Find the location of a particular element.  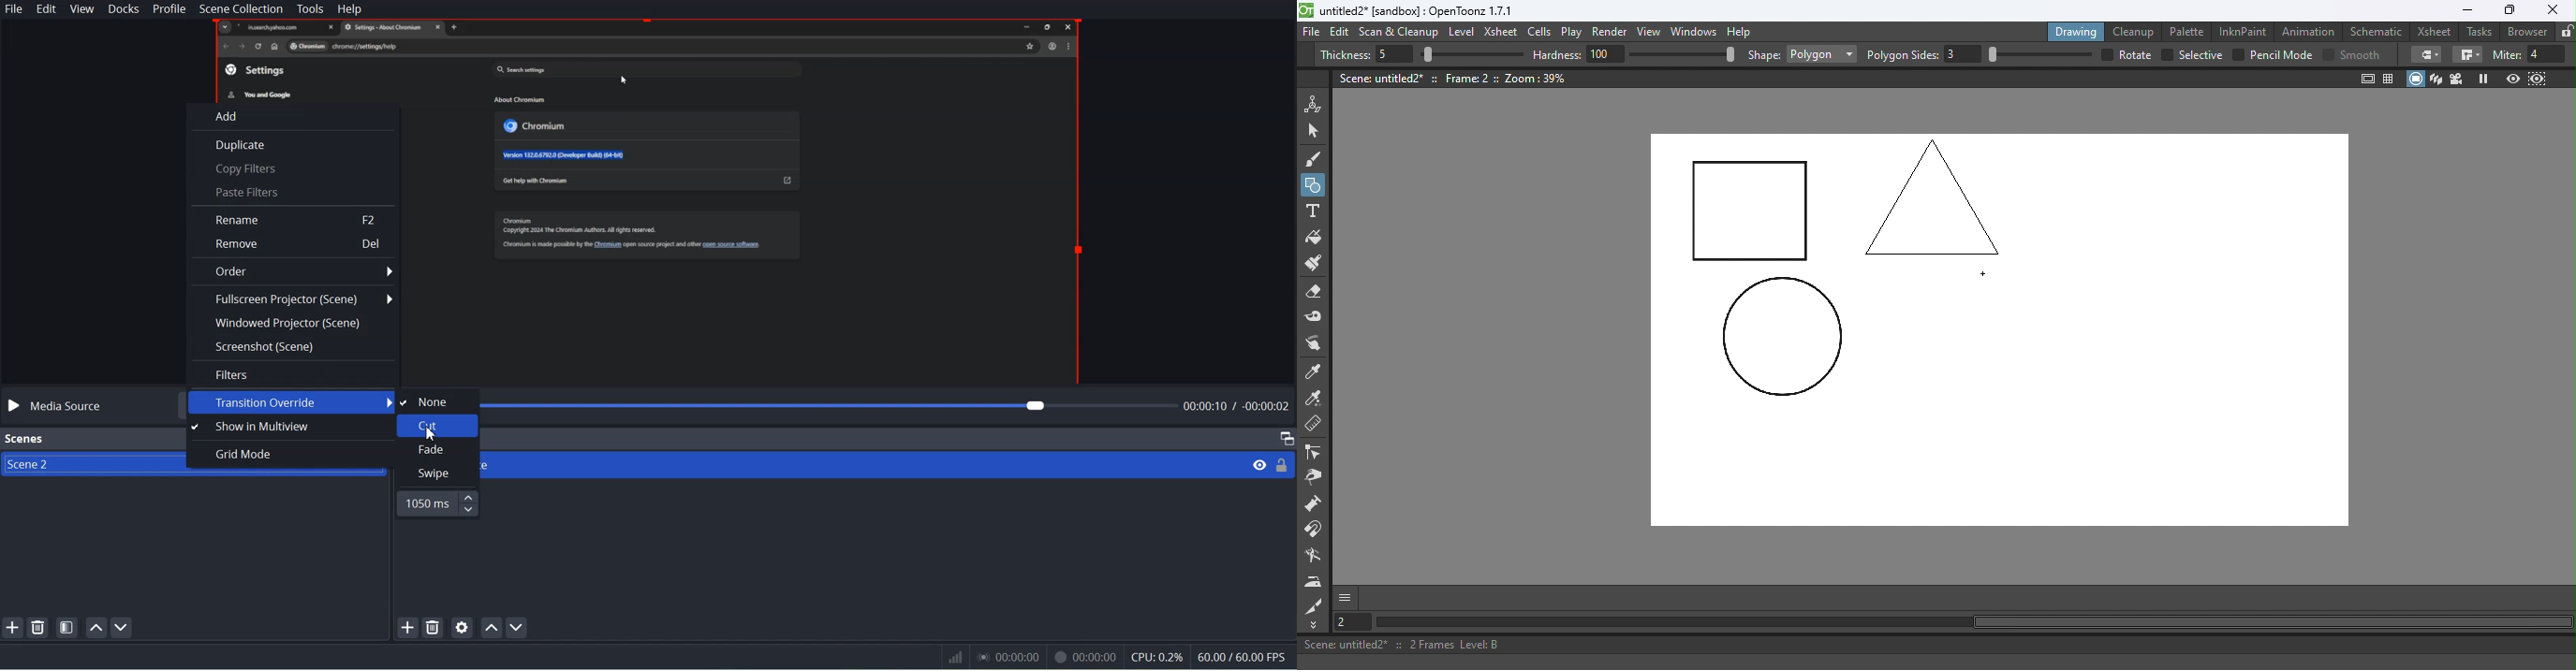

Rename is located at coordinates (294, 219).